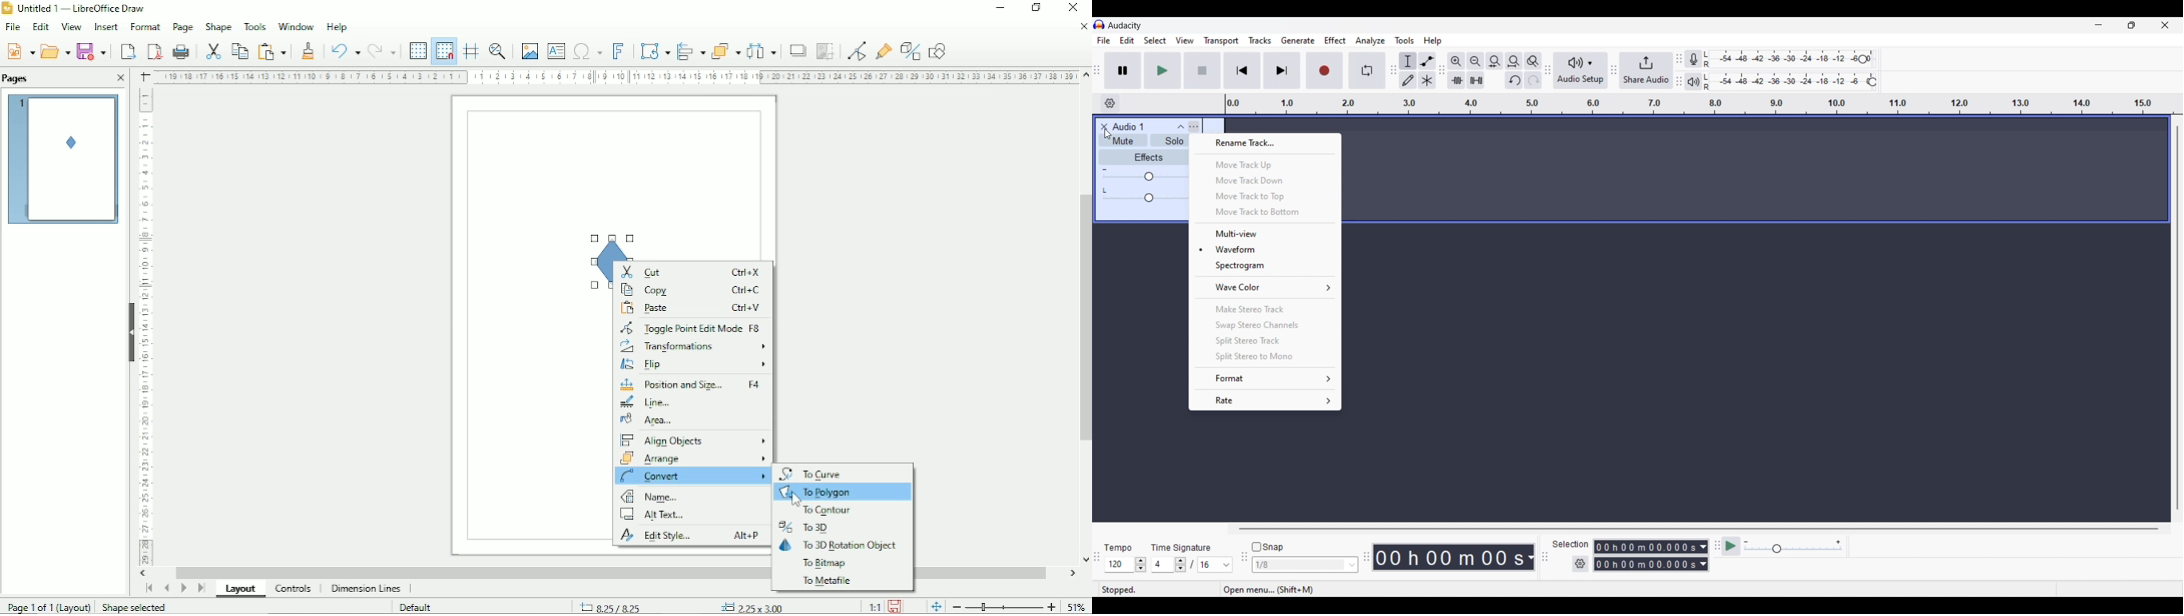 The image size is (2184, 616). I want to click on Redo, so click(384, 49).